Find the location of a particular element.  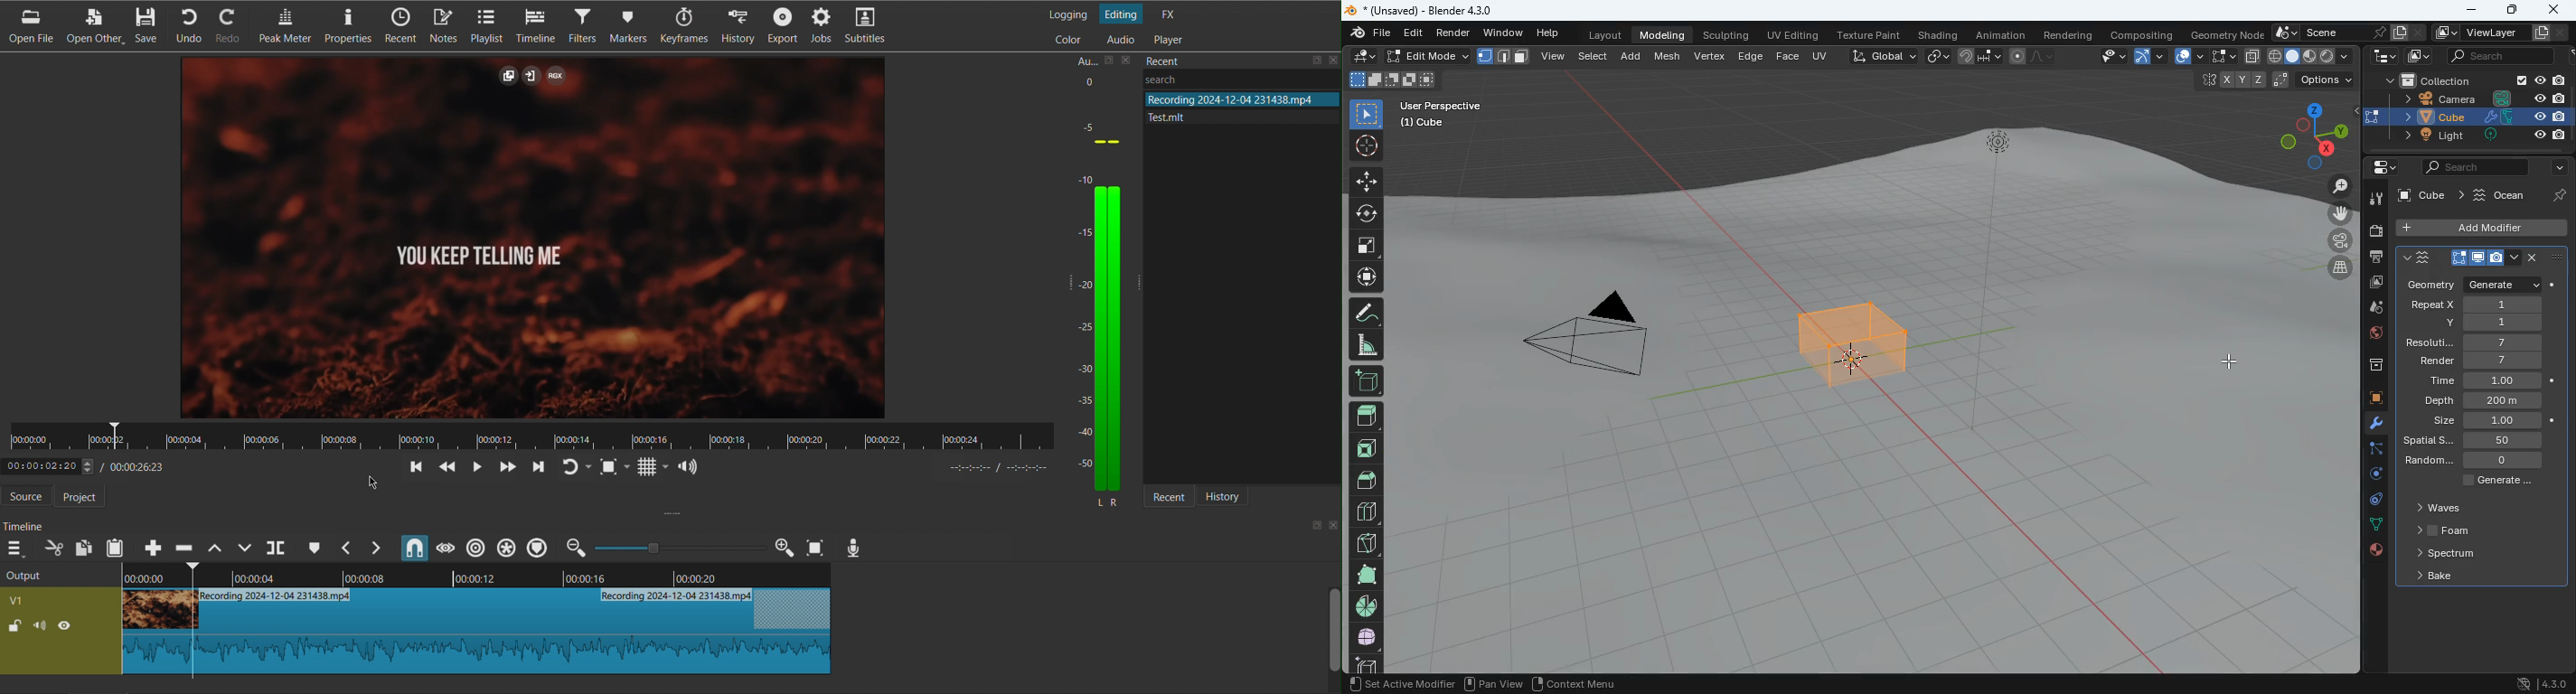

Show the volume control is located at coordinates (689, 468).